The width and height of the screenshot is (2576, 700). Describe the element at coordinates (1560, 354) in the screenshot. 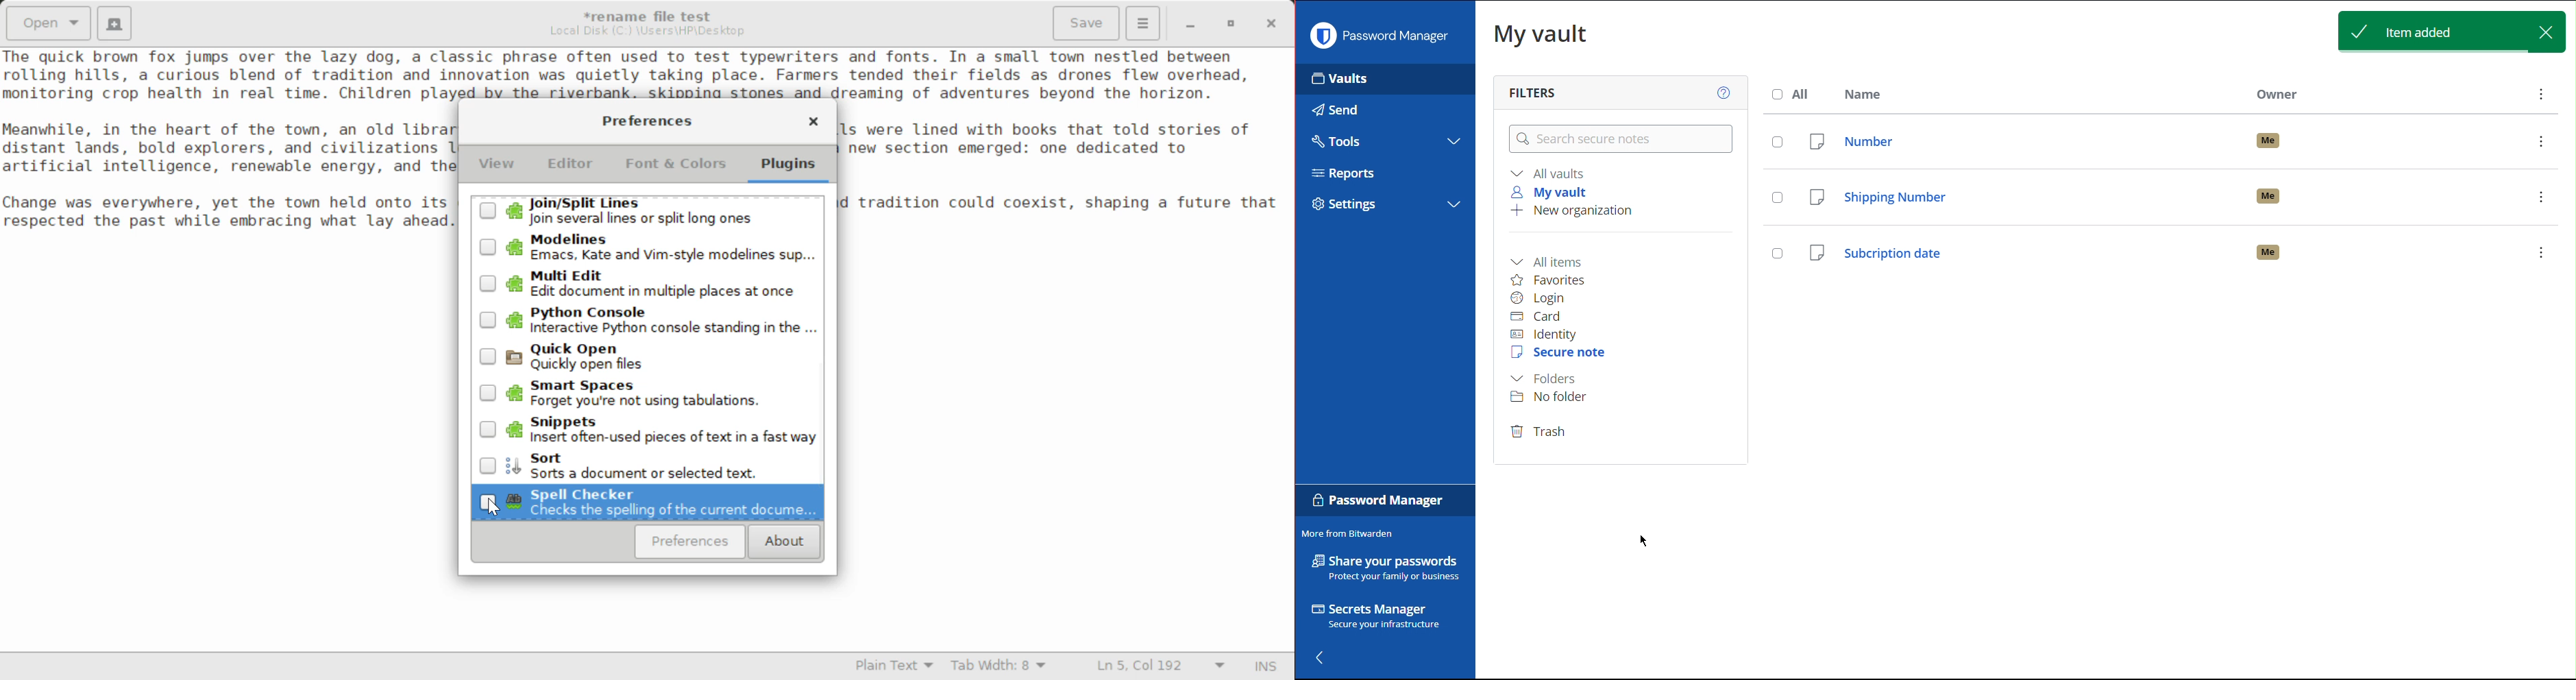

I see `Secure note` at that location.